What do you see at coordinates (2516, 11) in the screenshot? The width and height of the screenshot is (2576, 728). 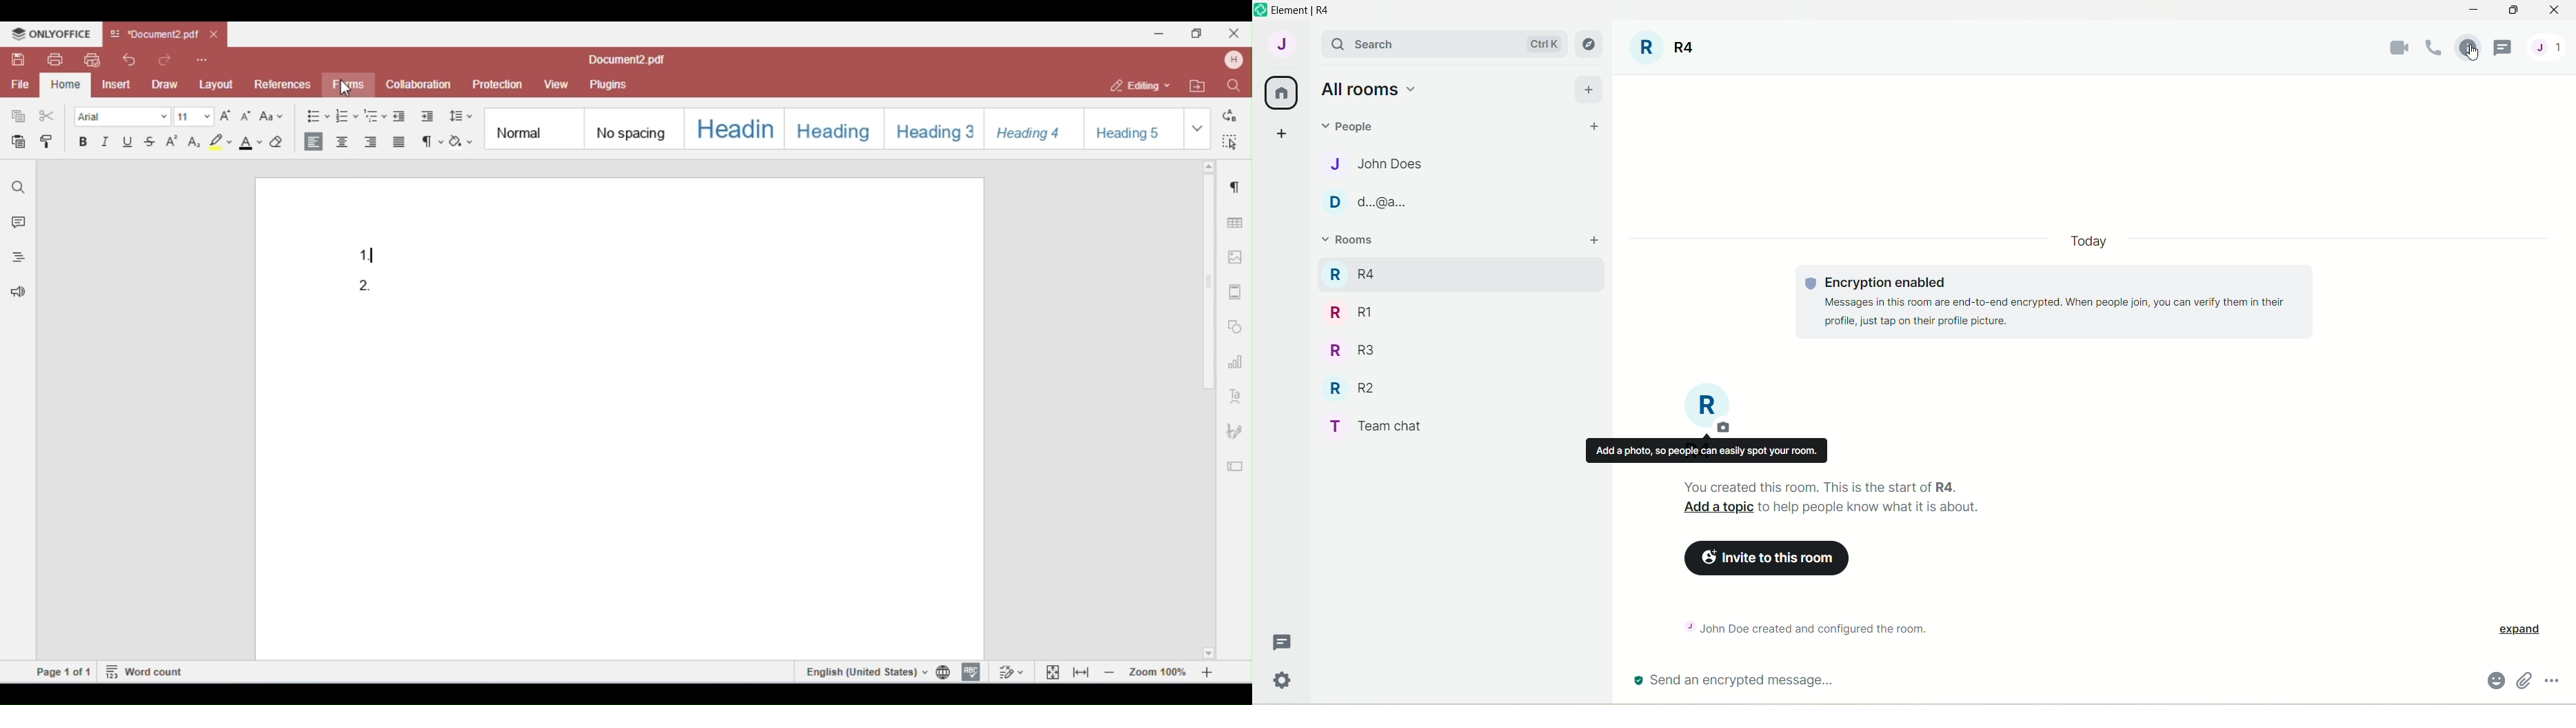 I see `maximize` at bounding box center [2516, 11].